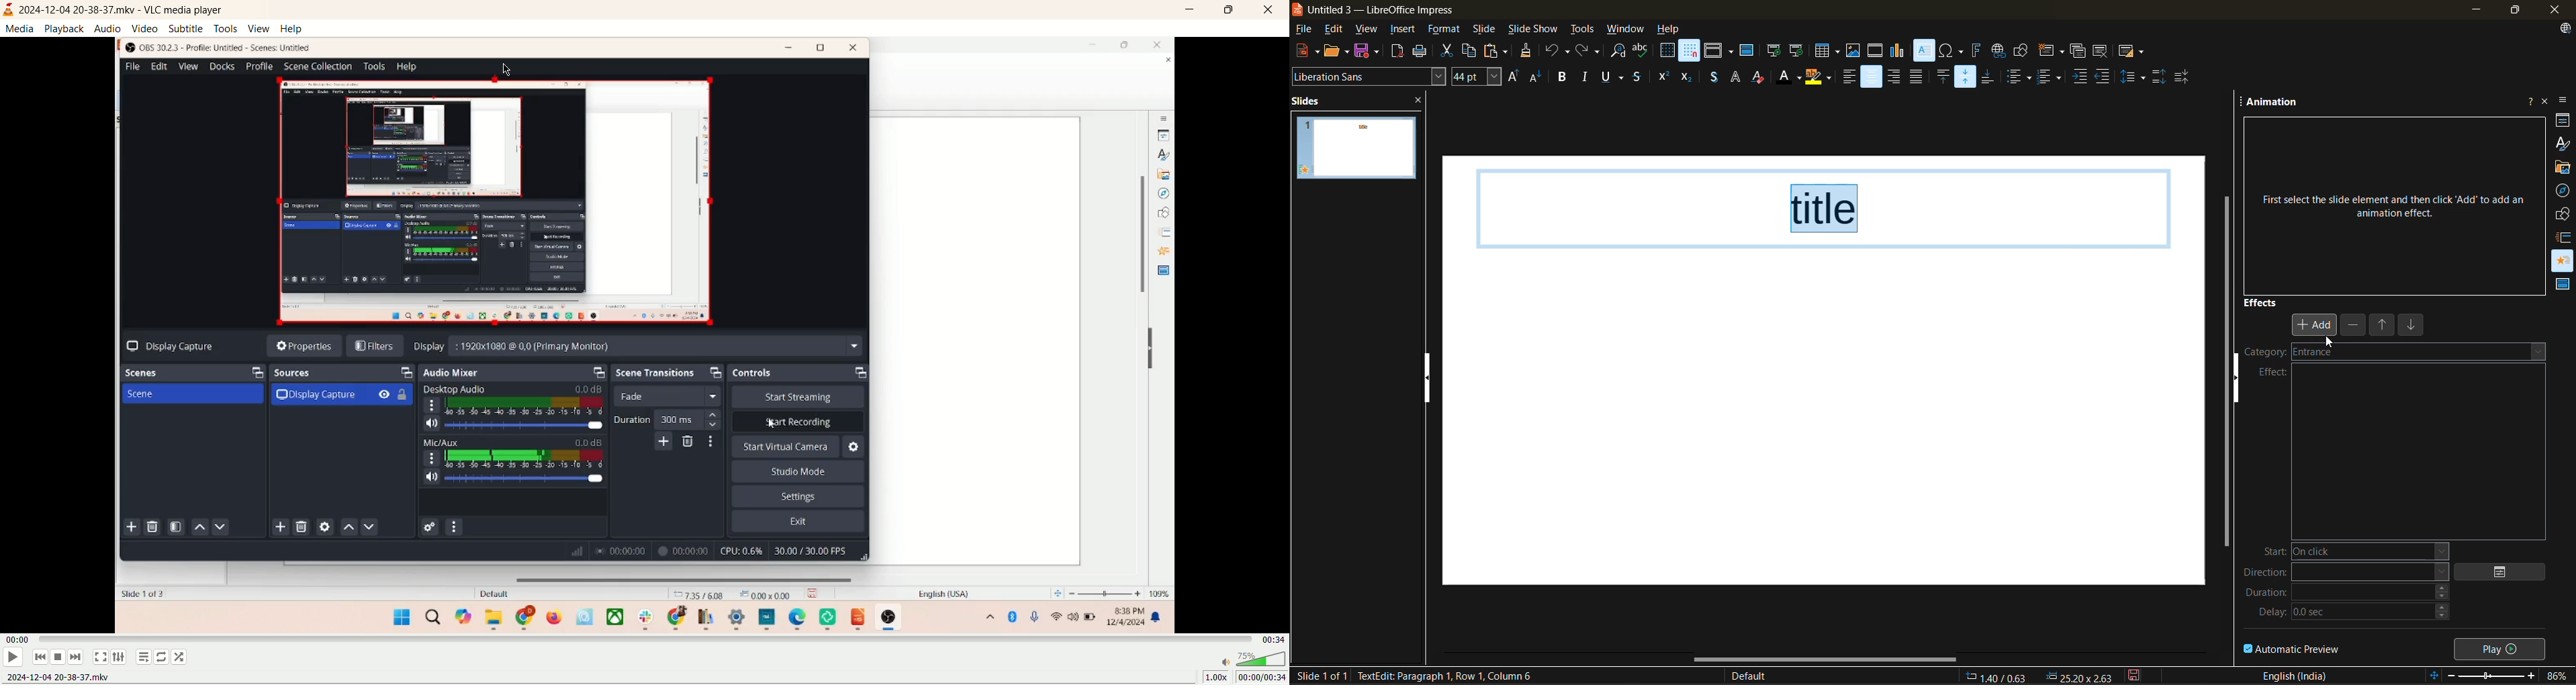 The height and width of the screenshot is (700, 2576). Describe the element at coordinates (2384, 326) in the screenshot. I see `move up` at that location.